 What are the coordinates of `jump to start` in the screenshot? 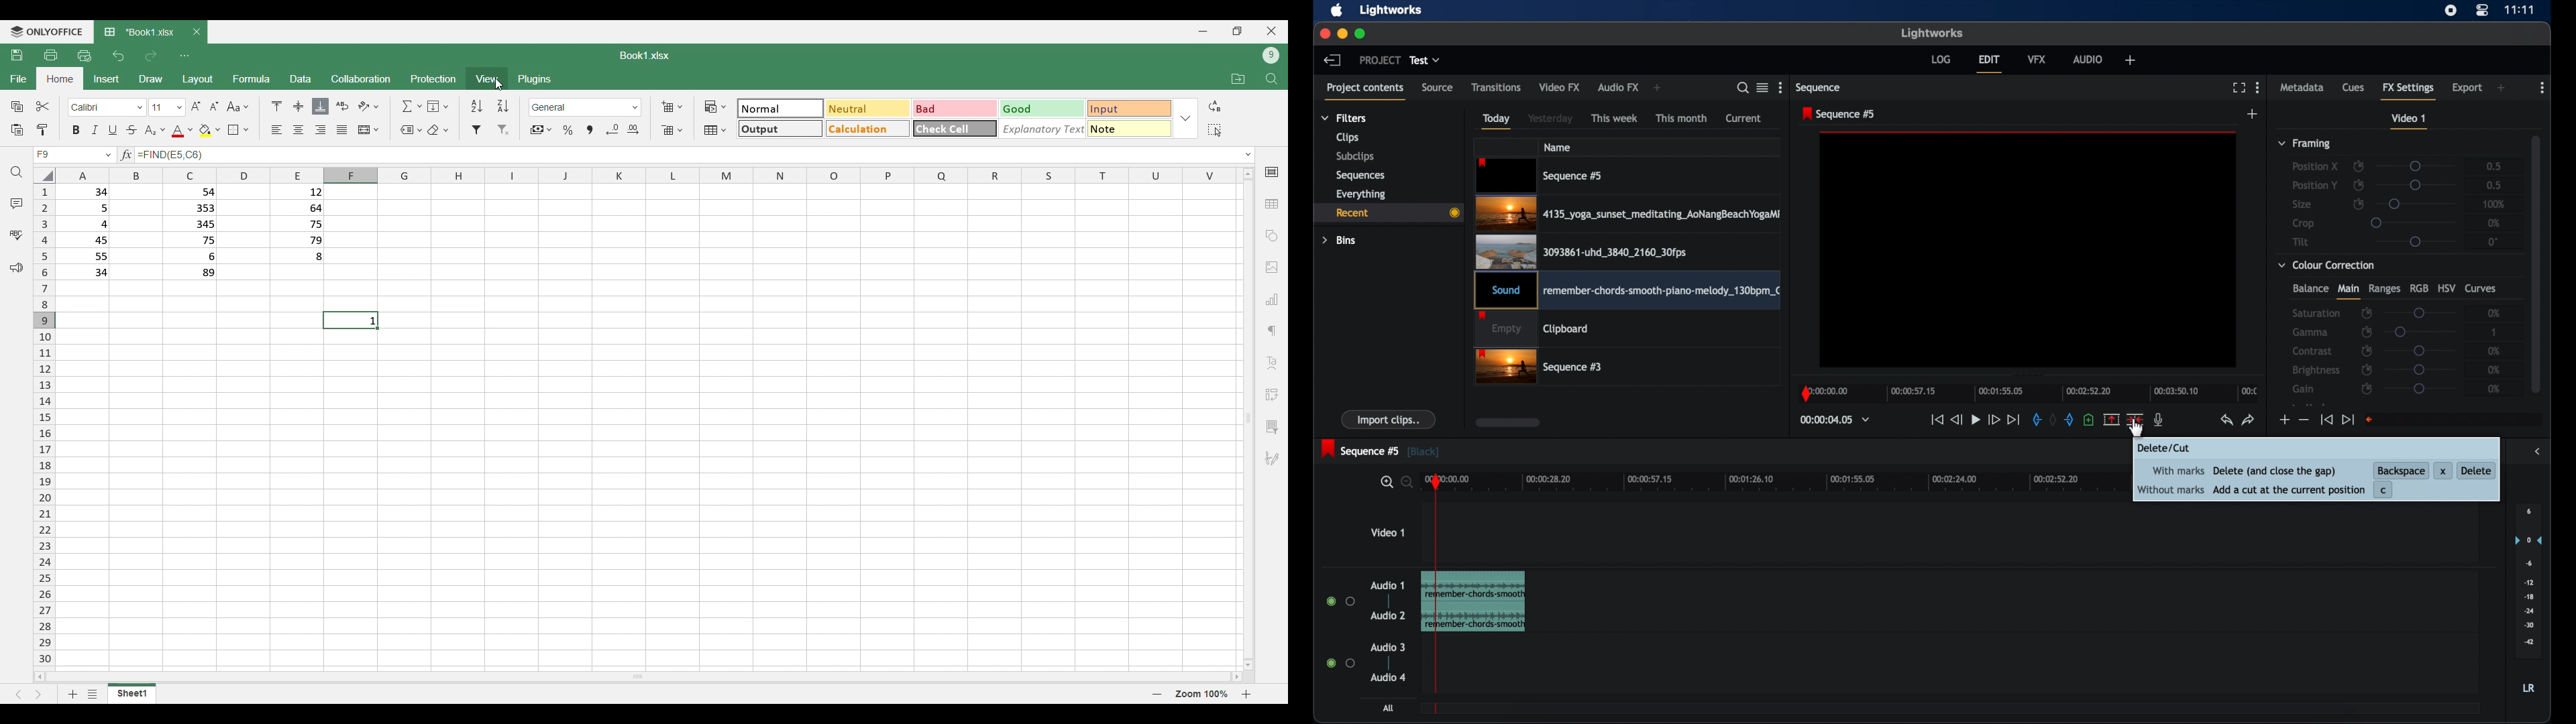 It's located at (2326, 420).